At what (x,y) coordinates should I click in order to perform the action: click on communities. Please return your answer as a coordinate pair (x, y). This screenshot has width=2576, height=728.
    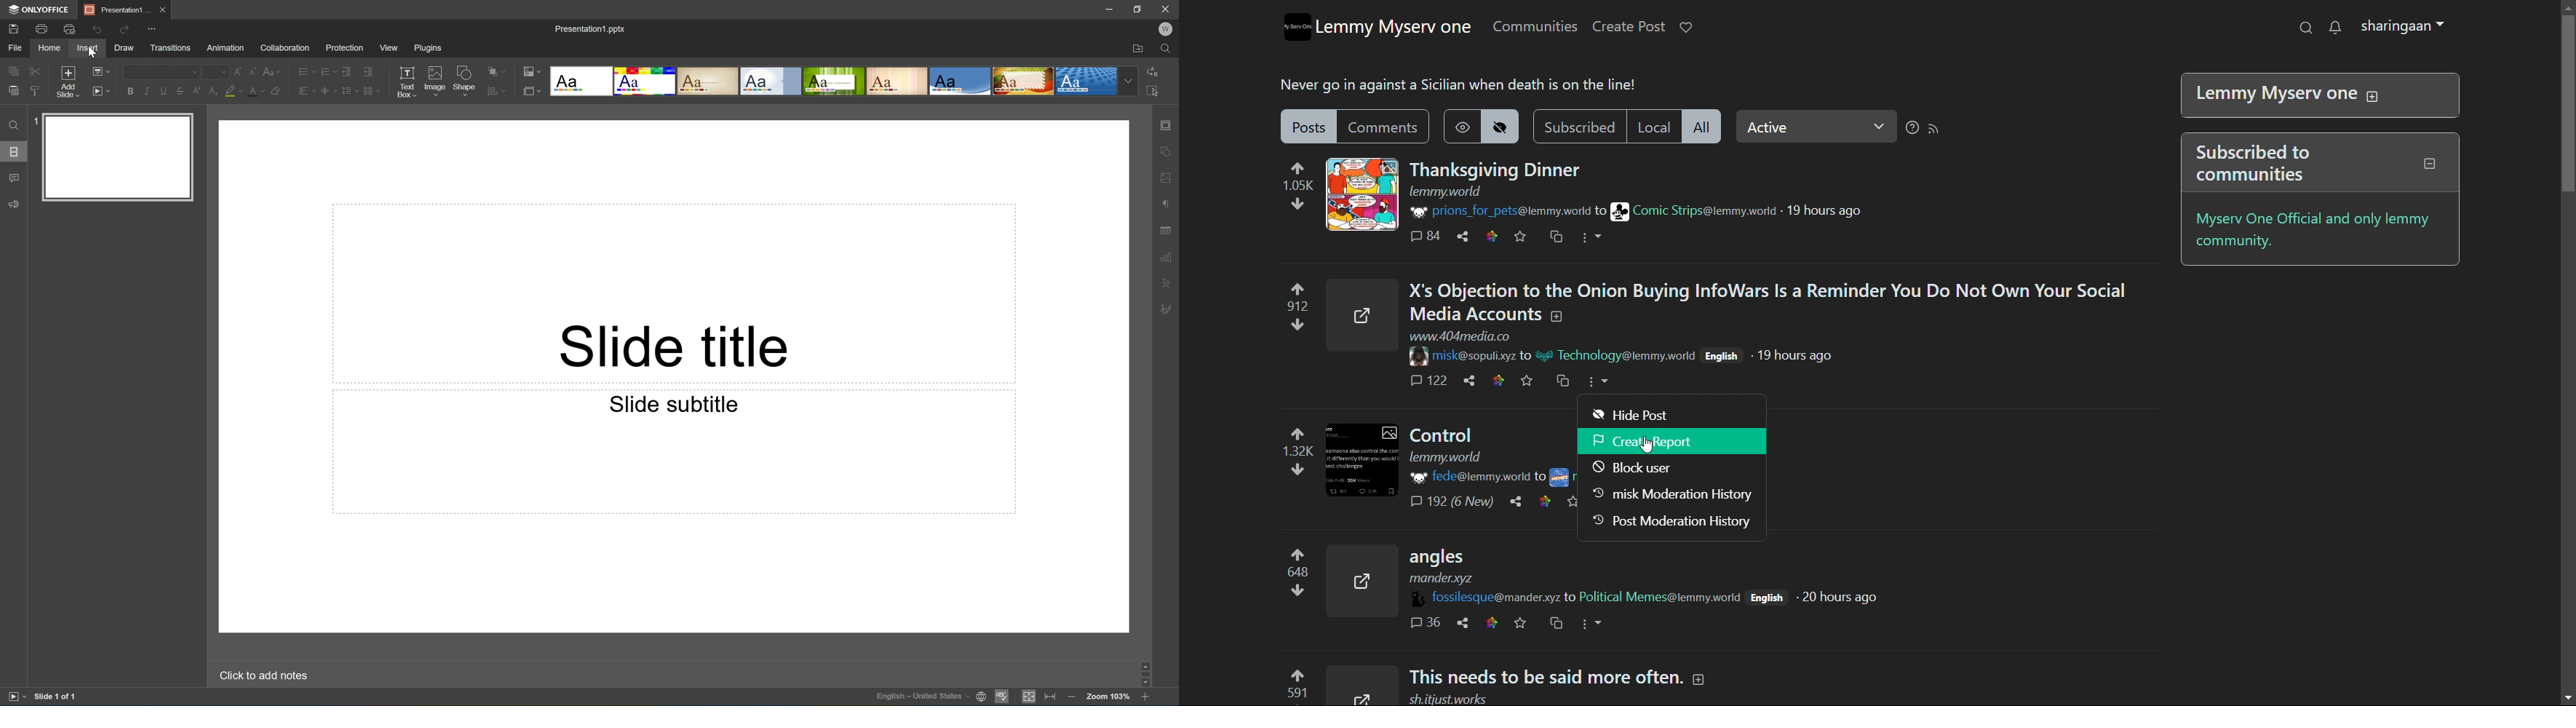
    Looking at the image, I should click on (1535, 26).